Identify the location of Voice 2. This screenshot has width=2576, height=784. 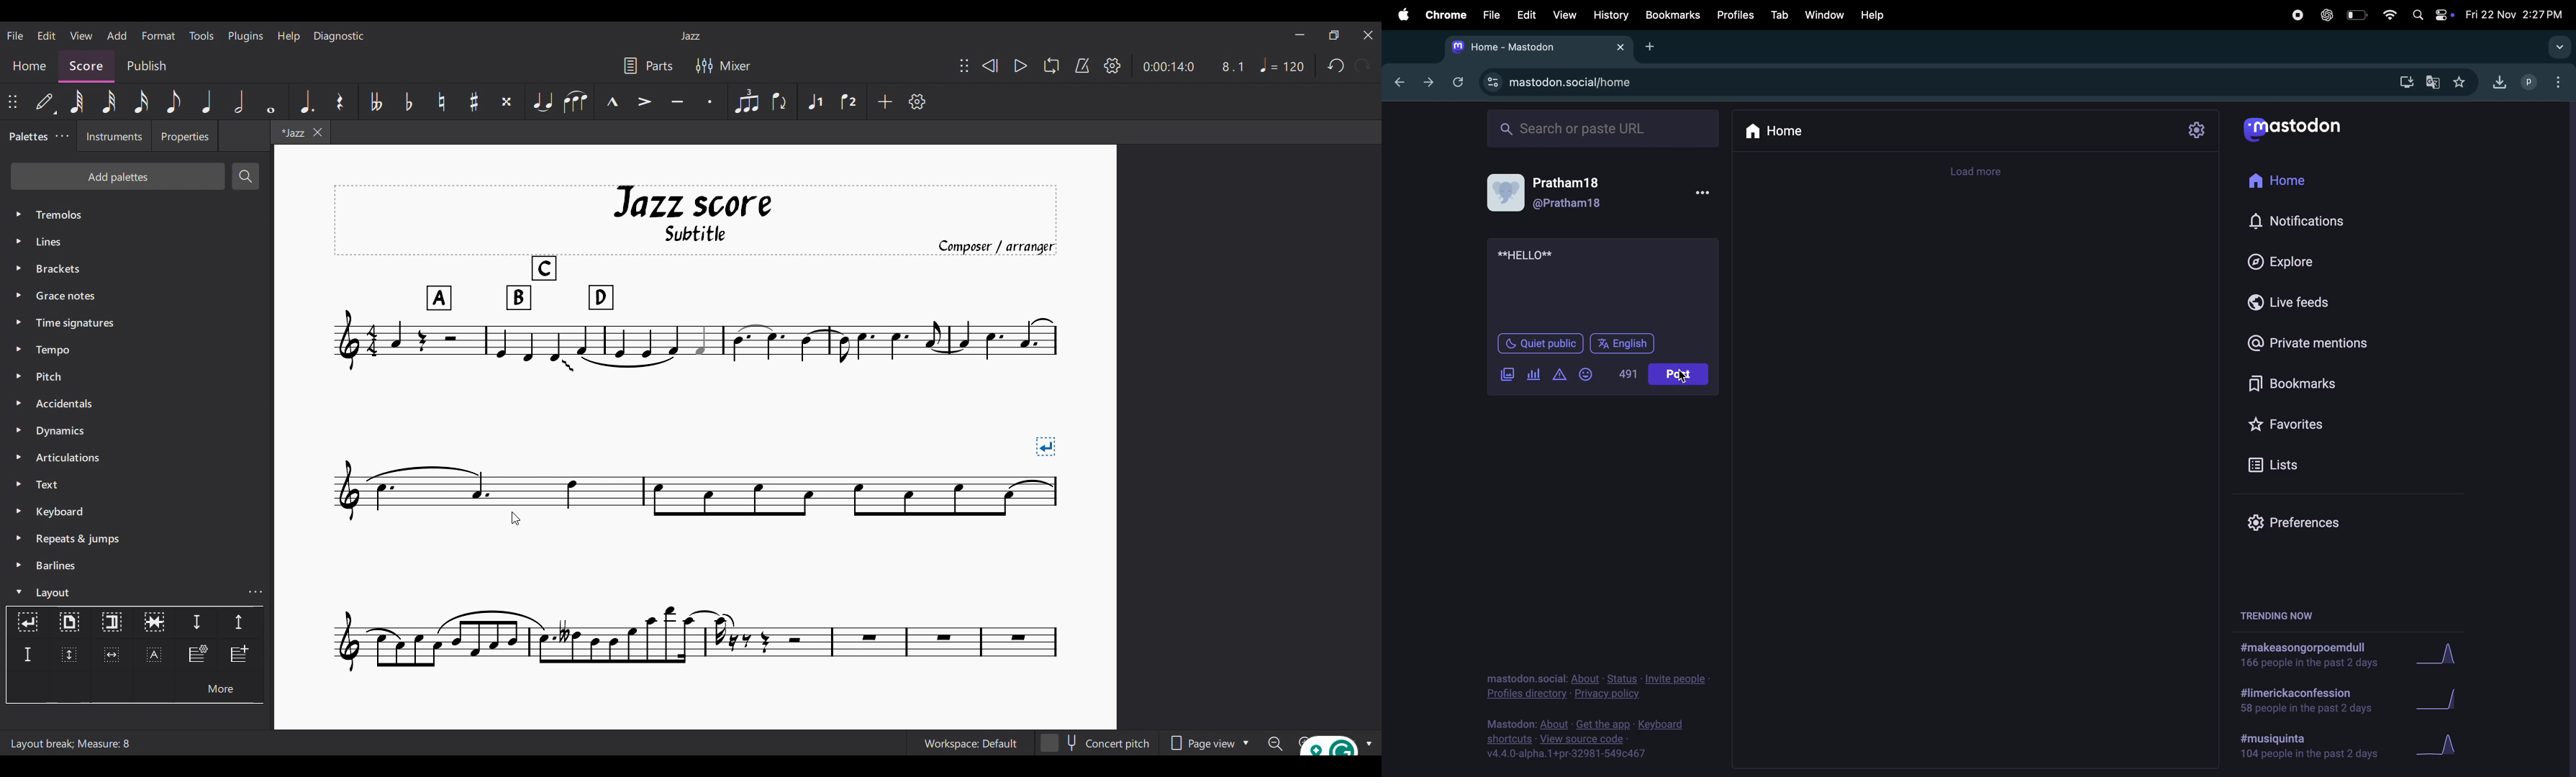
(848, 101).